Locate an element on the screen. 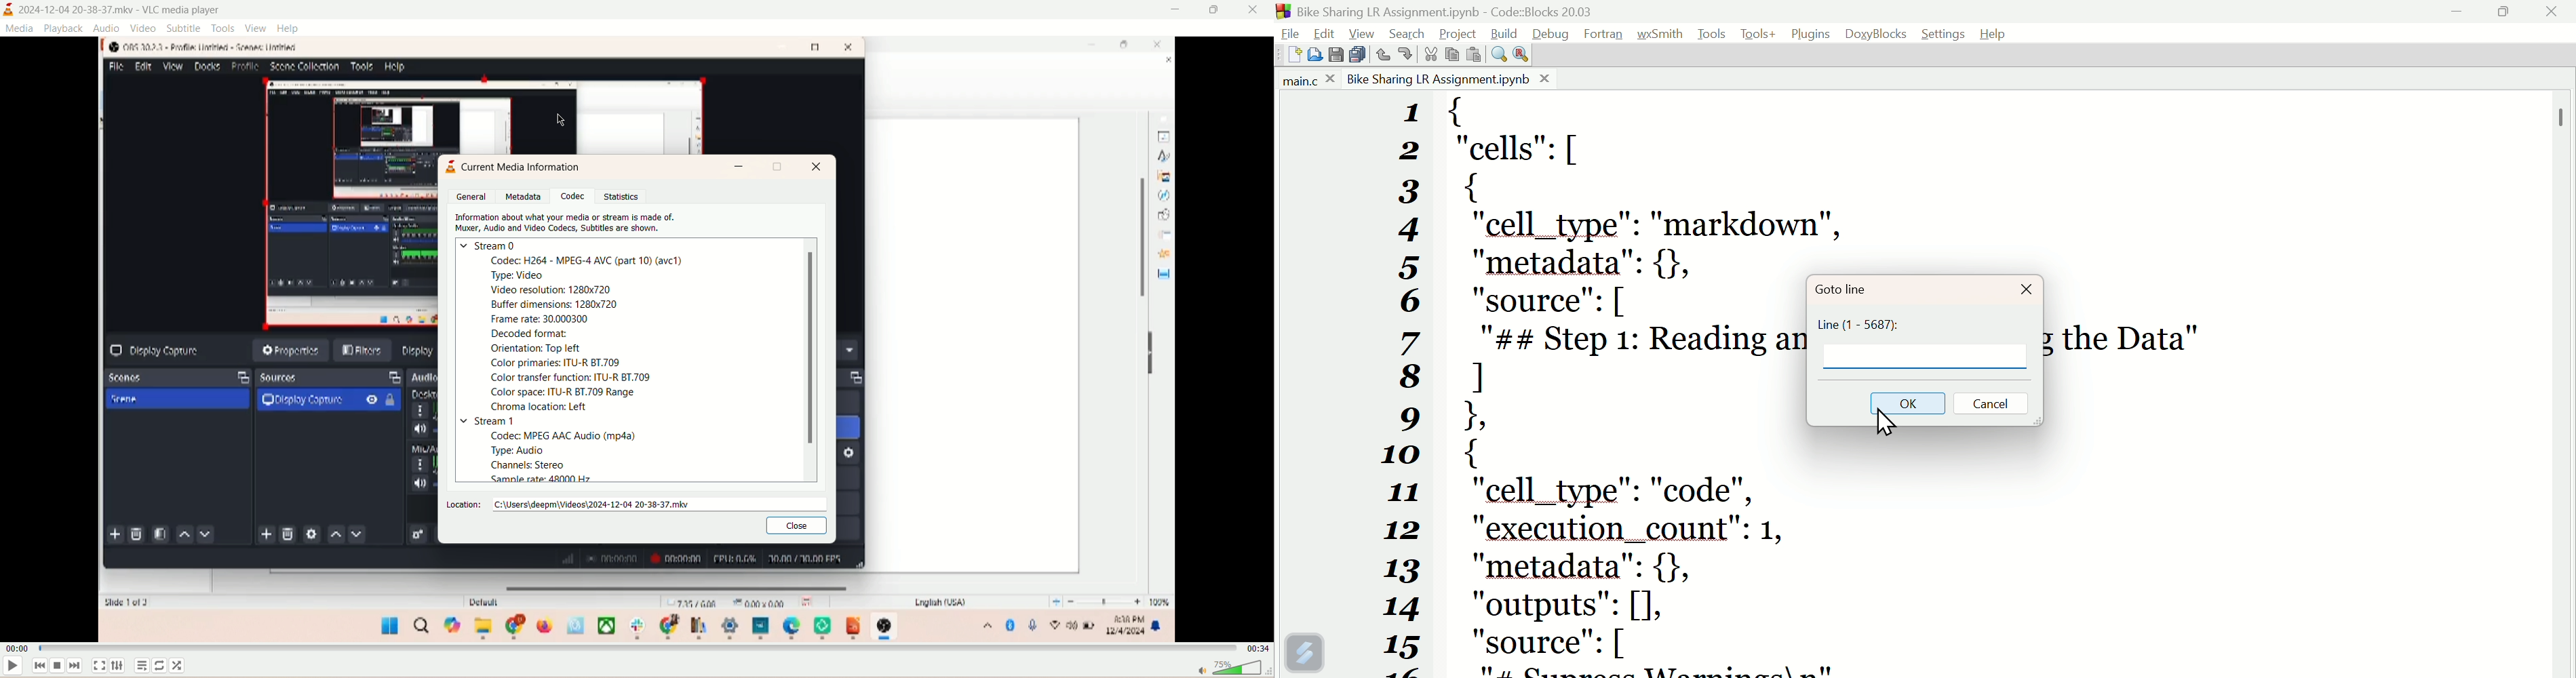 This screenshot has height=700, width=2576. Numbers is located at coordinates (1412, 385).